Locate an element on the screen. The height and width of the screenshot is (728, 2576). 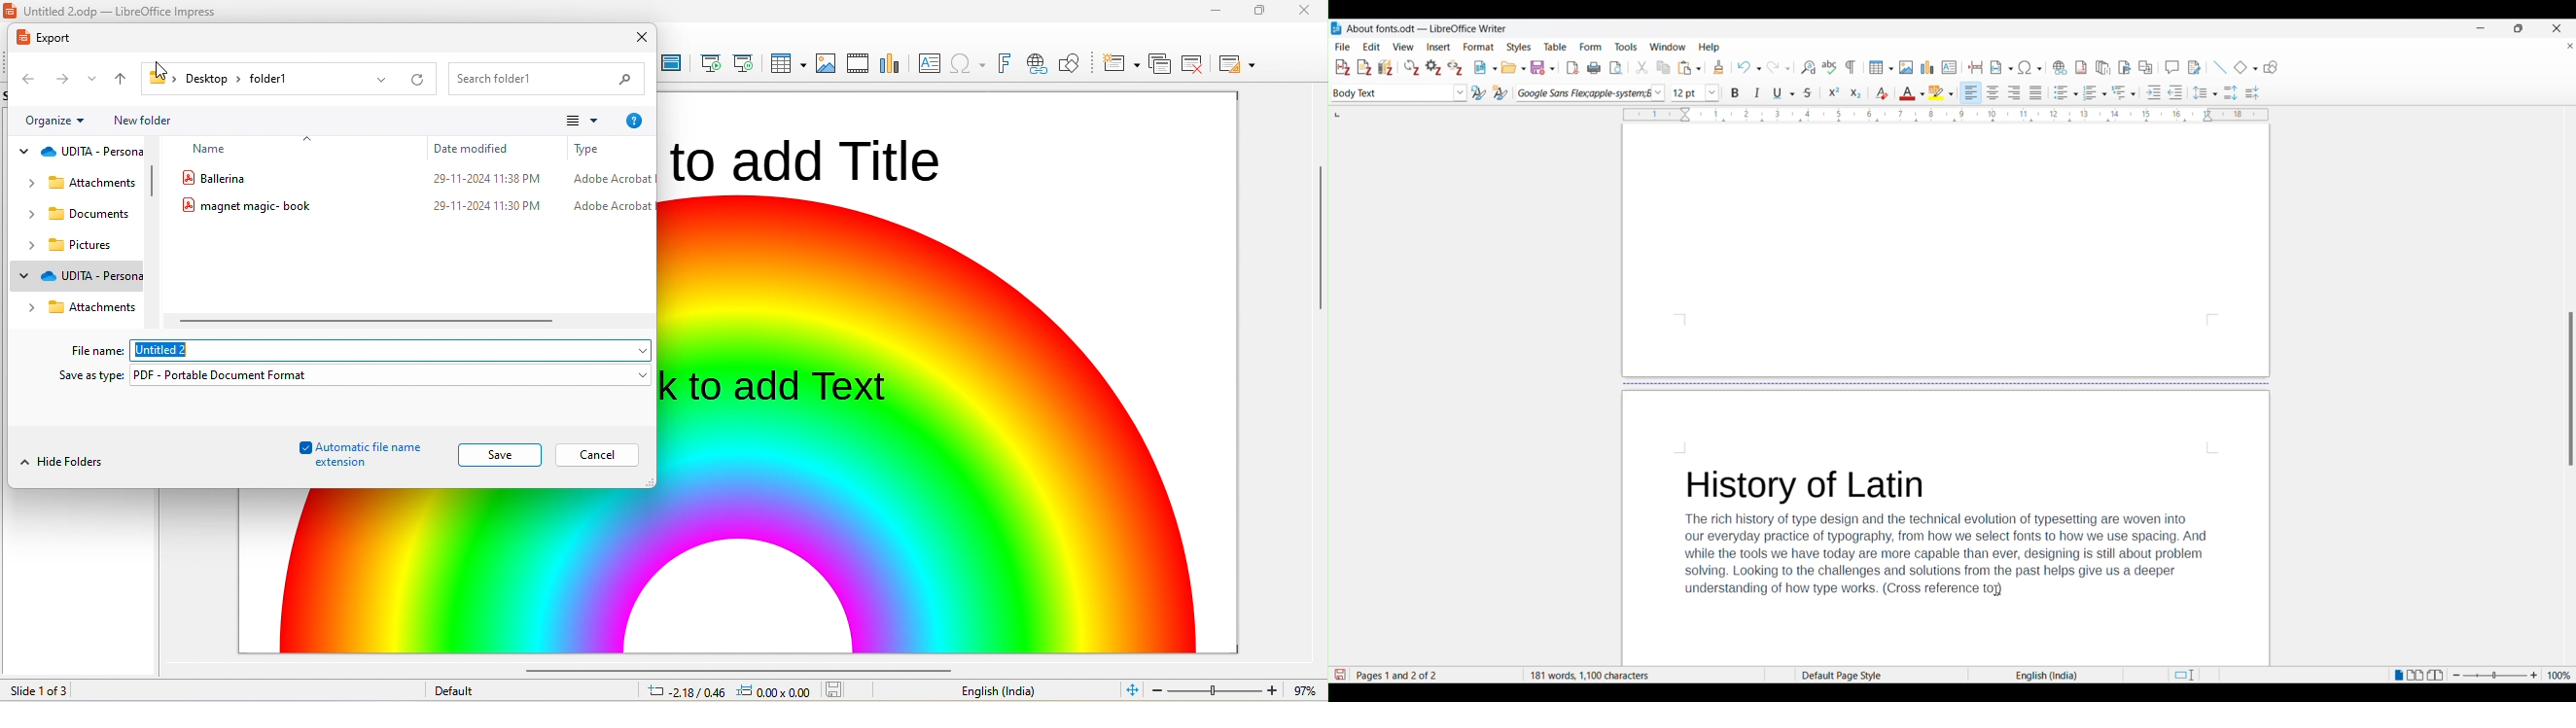
View menu is located at coordinates (1403, 47).